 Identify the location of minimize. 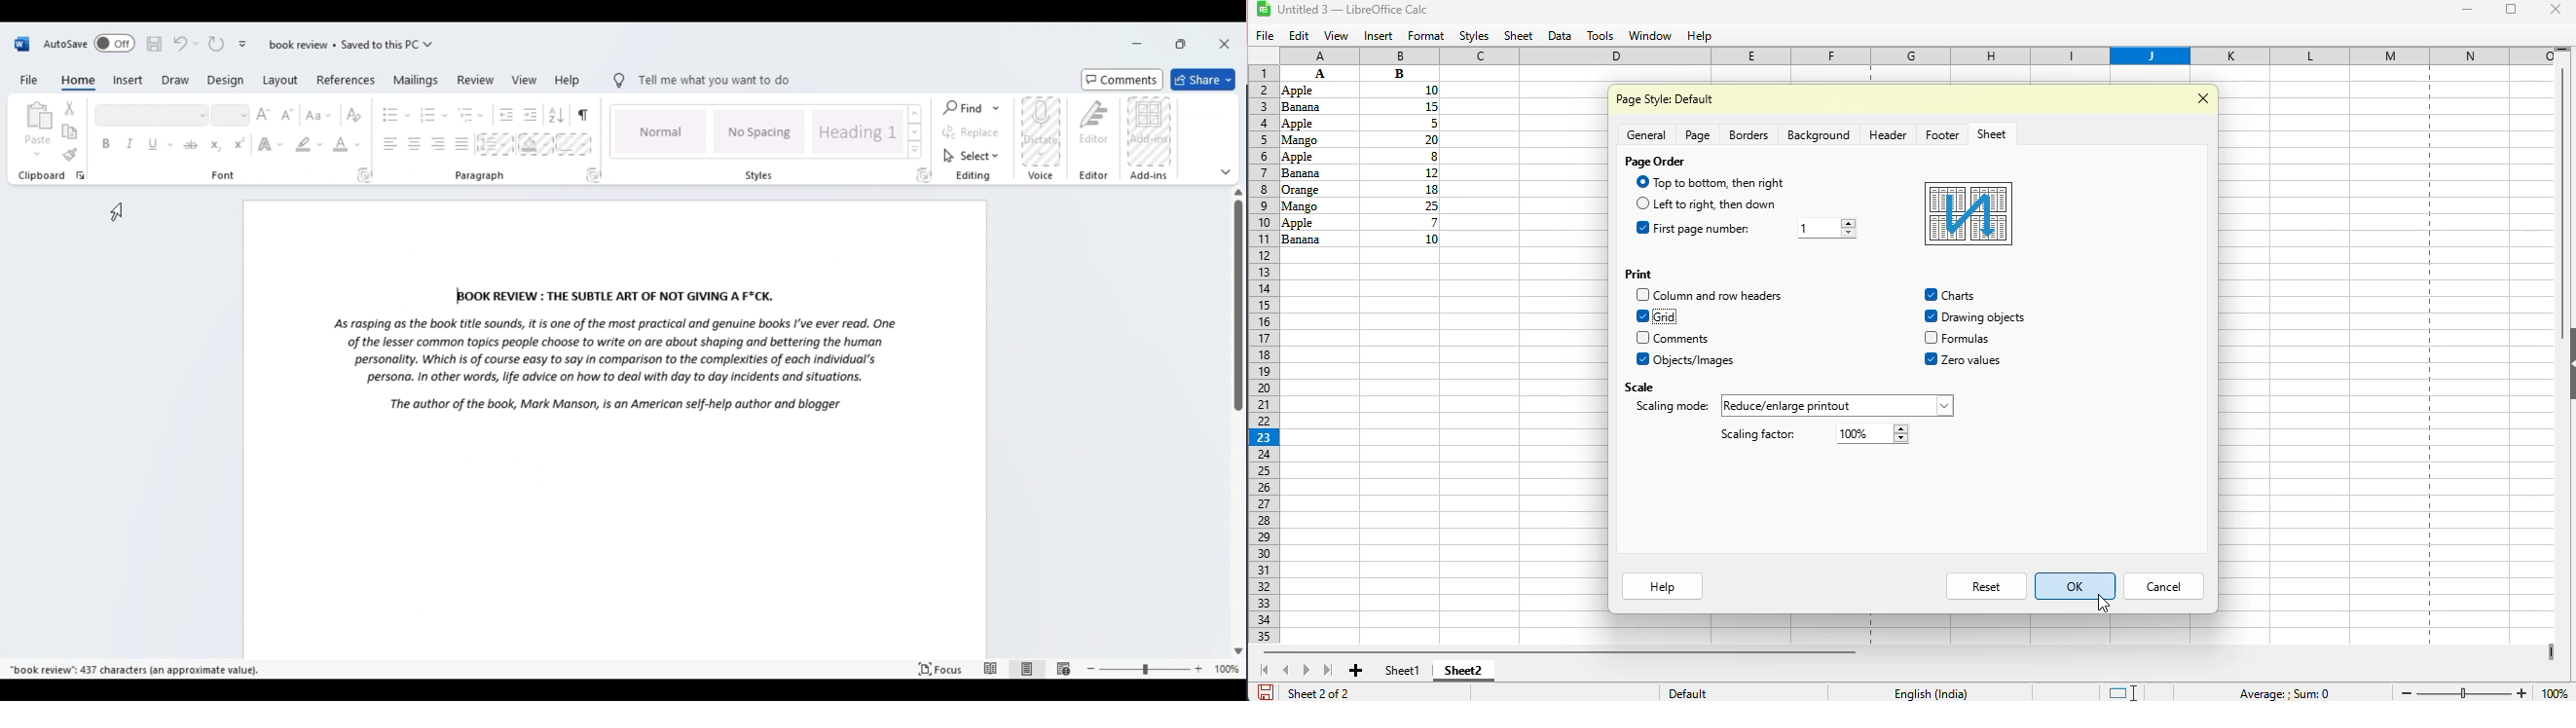
(2467, 10).